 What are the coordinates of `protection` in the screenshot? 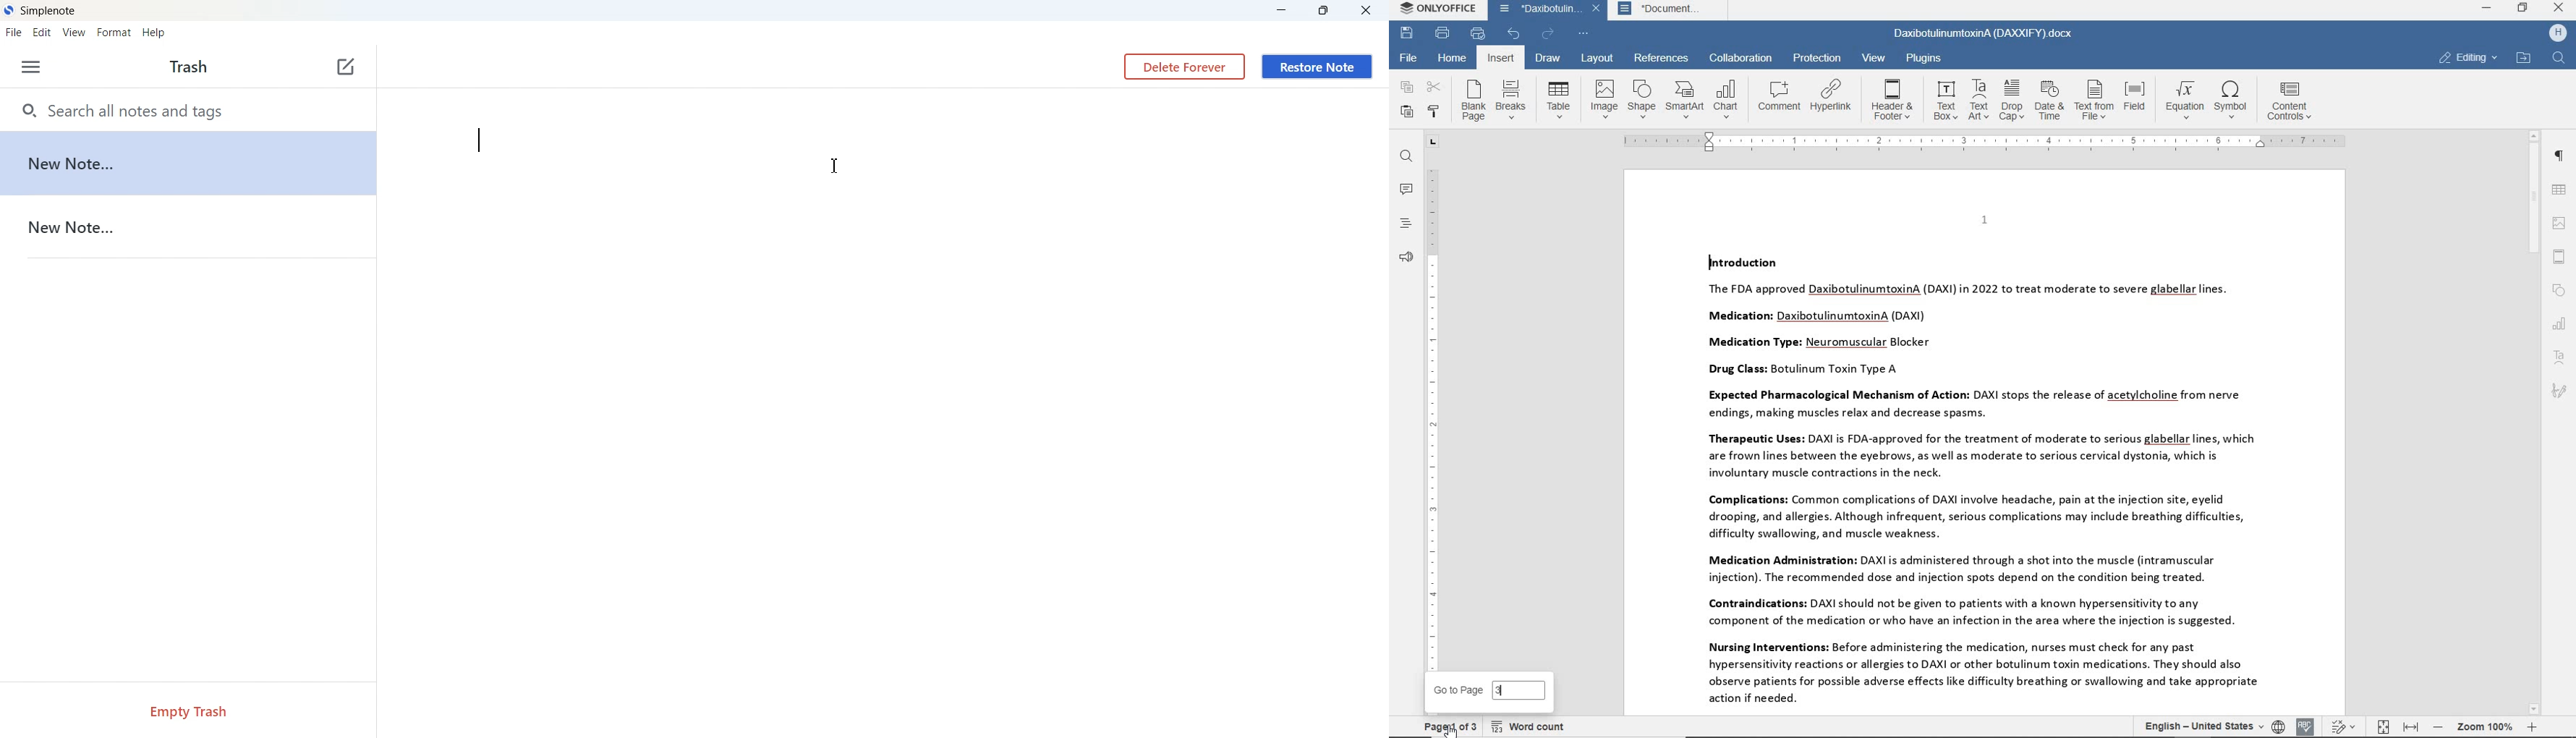 It's located at (1816, 58).